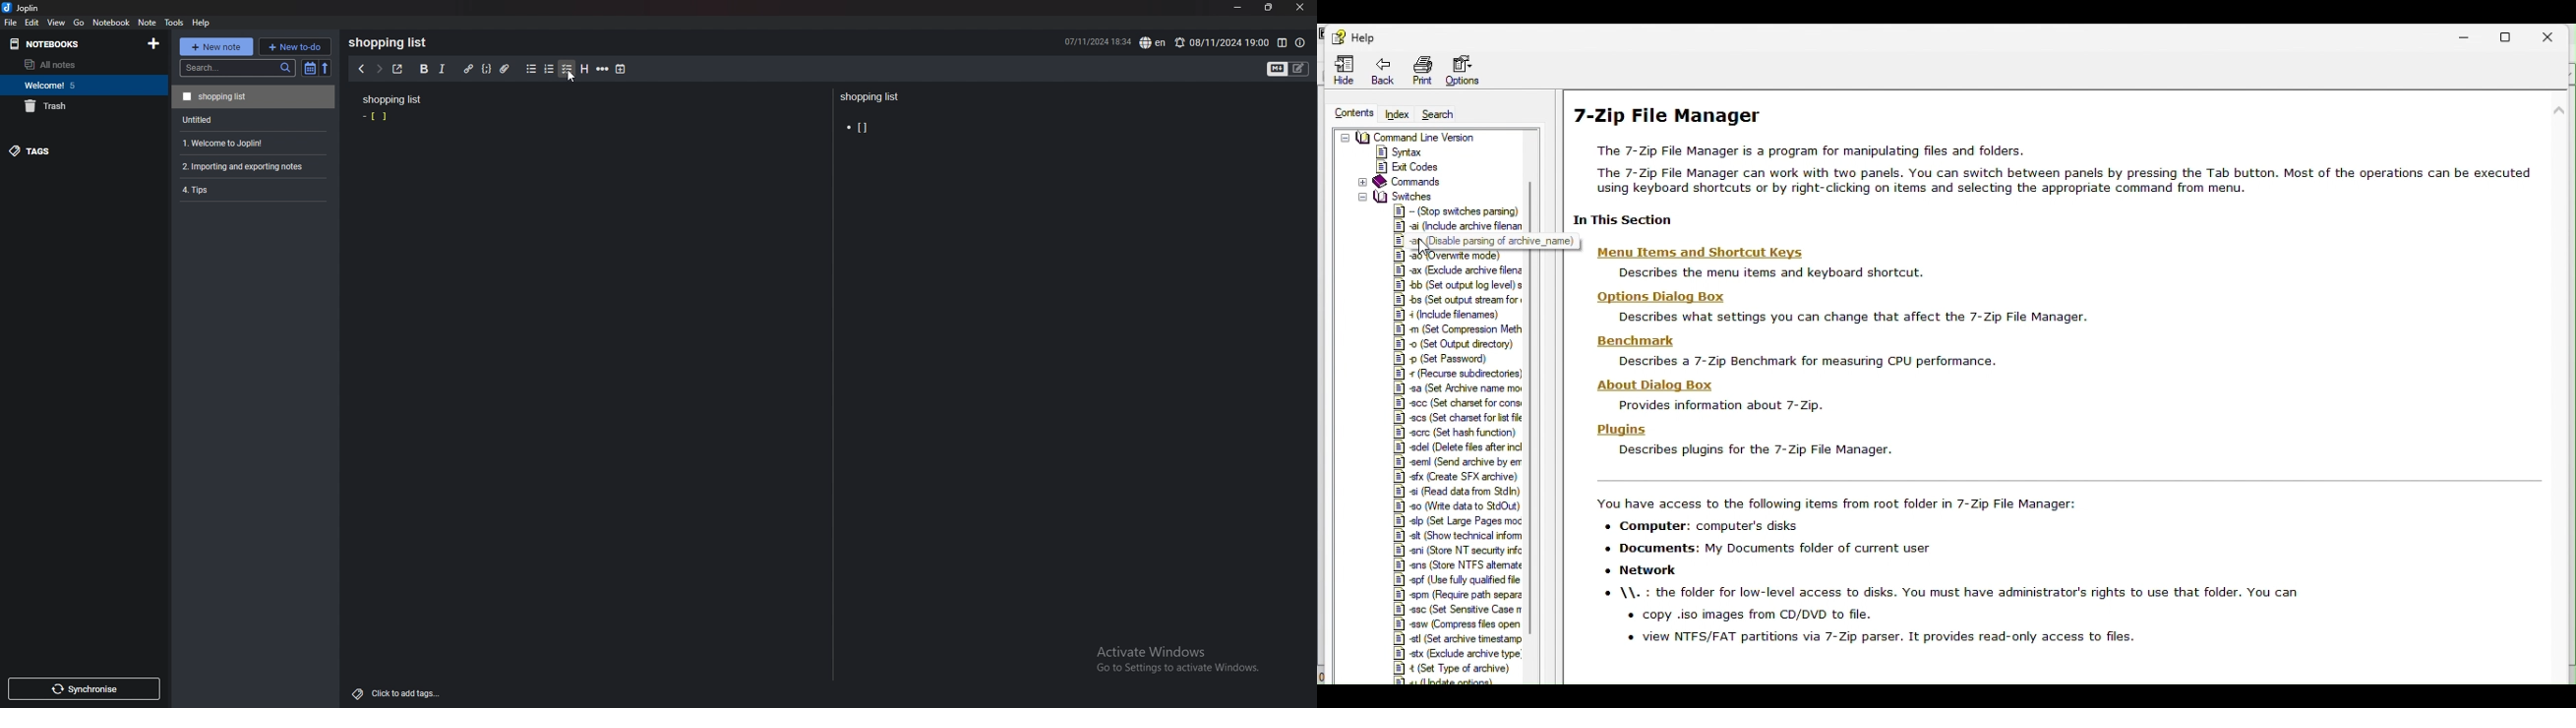 Image resolution: width=2576 pixels, height=728 pixels. I want to click on 07/11/2024 1833, so click(1097, 41).